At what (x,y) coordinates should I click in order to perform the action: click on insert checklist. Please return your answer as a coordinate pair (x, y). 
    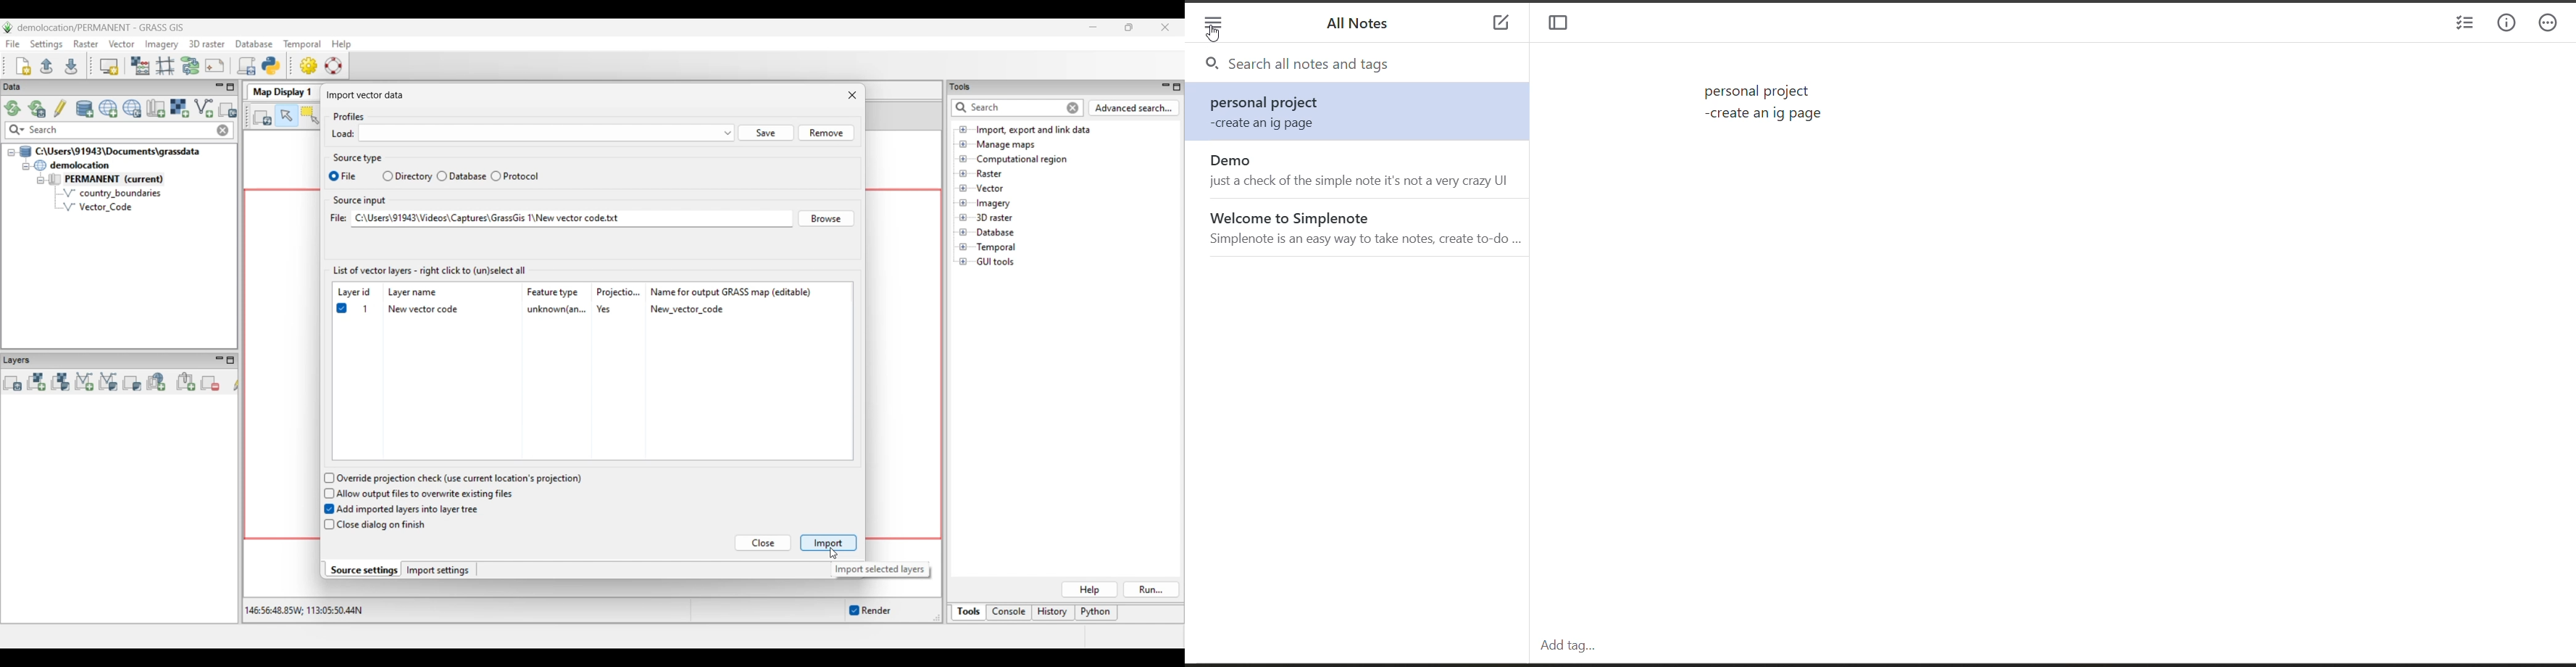
    Looking at the image, I should click on (2462, 25).